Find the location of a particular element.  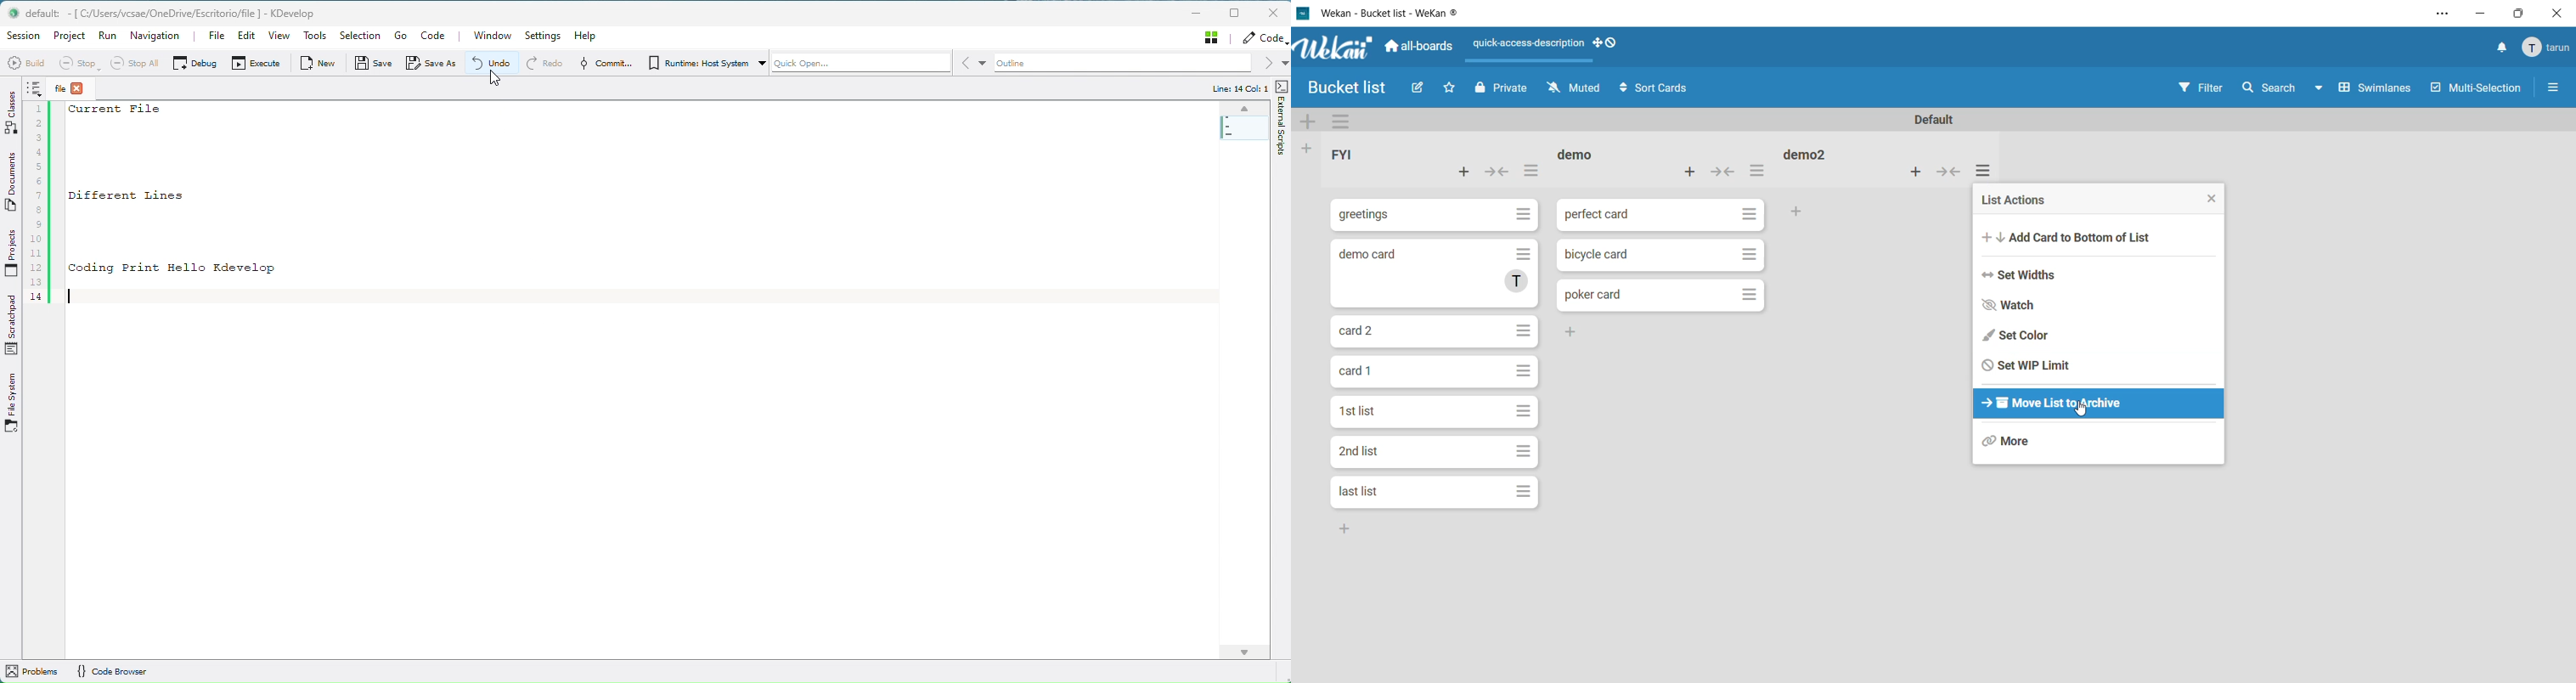

sidebar is located at coordinates (2560, 89).